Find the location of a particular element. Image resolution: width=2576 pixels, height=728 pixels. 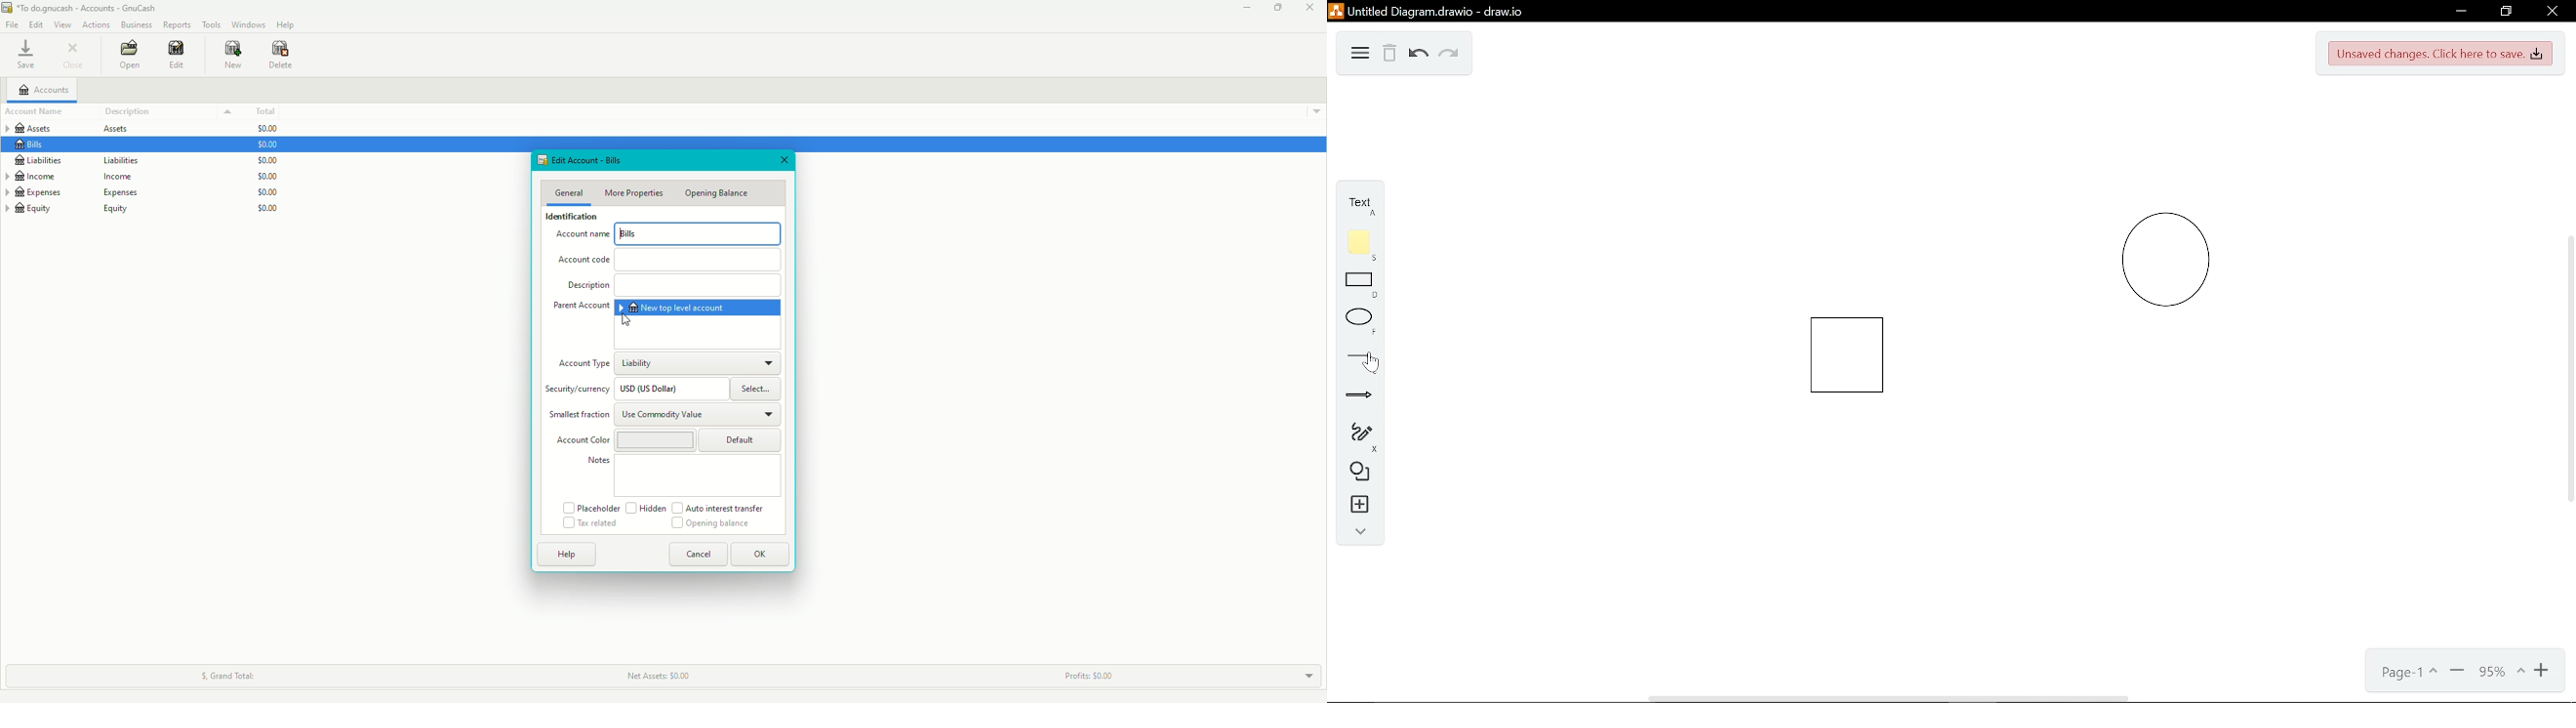

Diagram is located at coordinates (1361, 54).